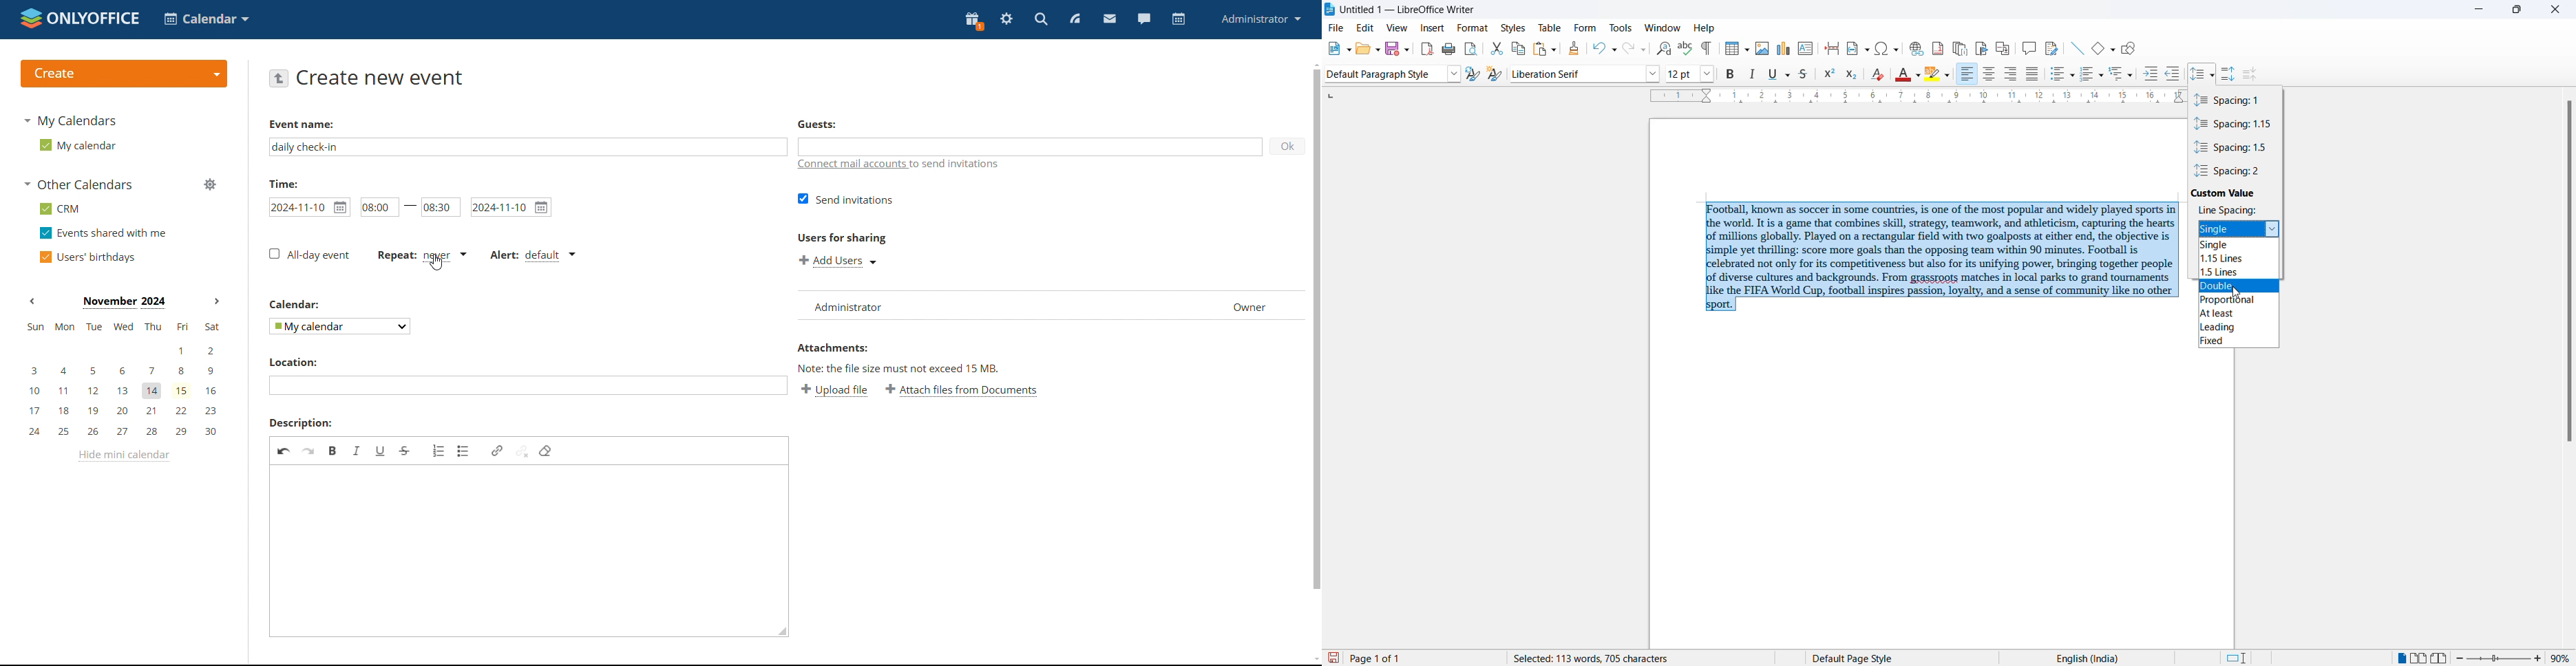 Image resolution: width=2576 pixels, height=672 pixels. What do you see at coordinates (1830, 74) in the screenshot?
I see `superscript` at bounding box center [1830, 74].